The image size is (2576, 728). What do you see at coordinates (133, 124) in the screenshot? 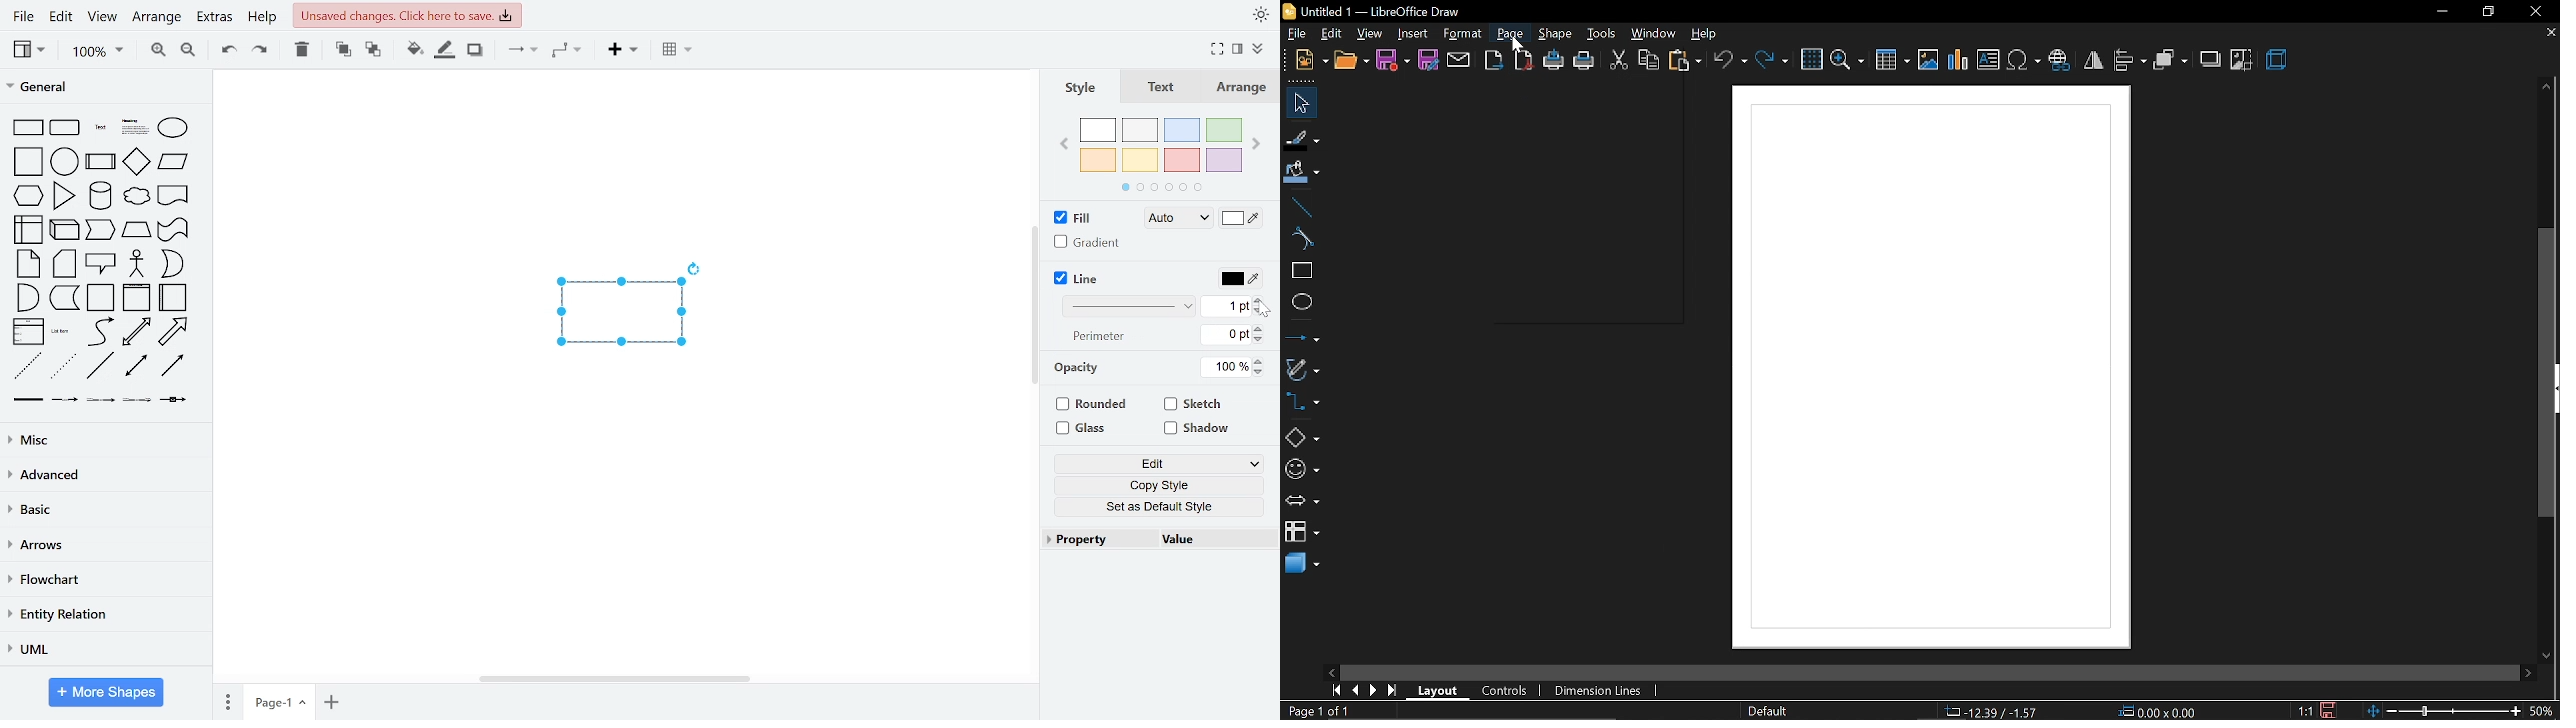
I see `general shapes` at bounding box center [133, 124].